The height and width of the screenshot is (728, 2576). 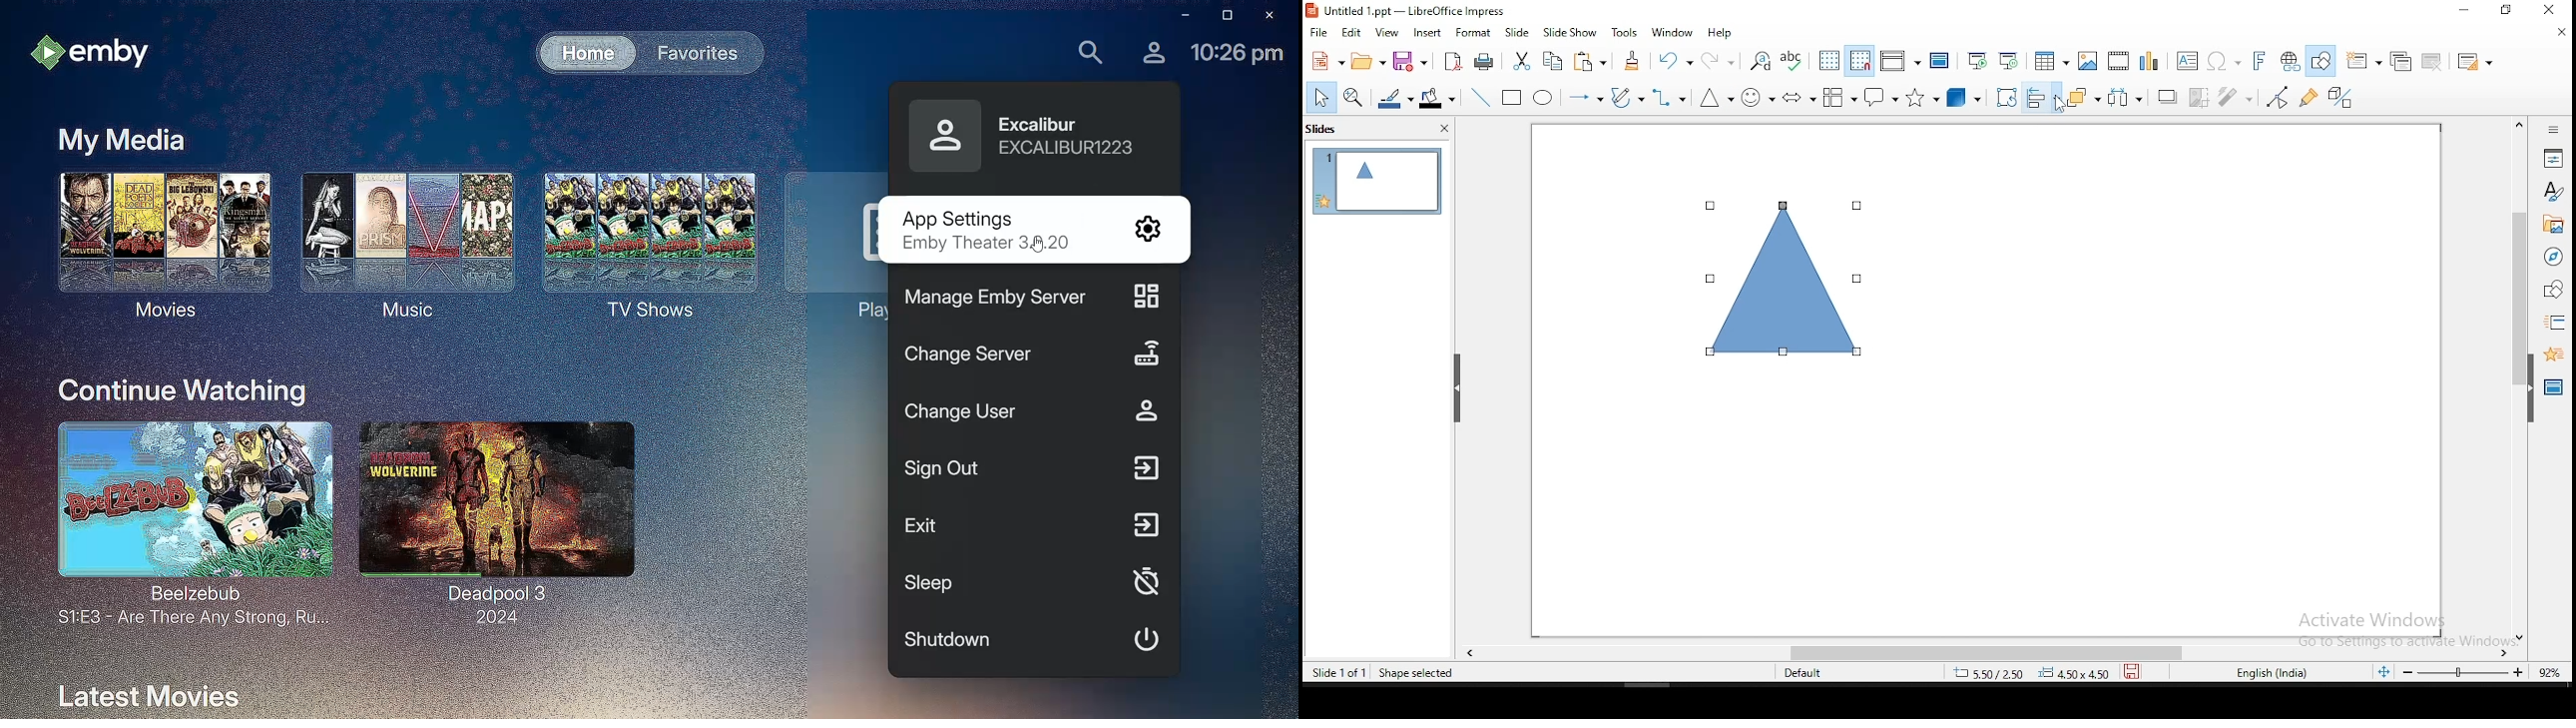 What do you see at coordinates (1151, 52) in the screenshot?
I see `Account` at bounding box center [1151, 52].